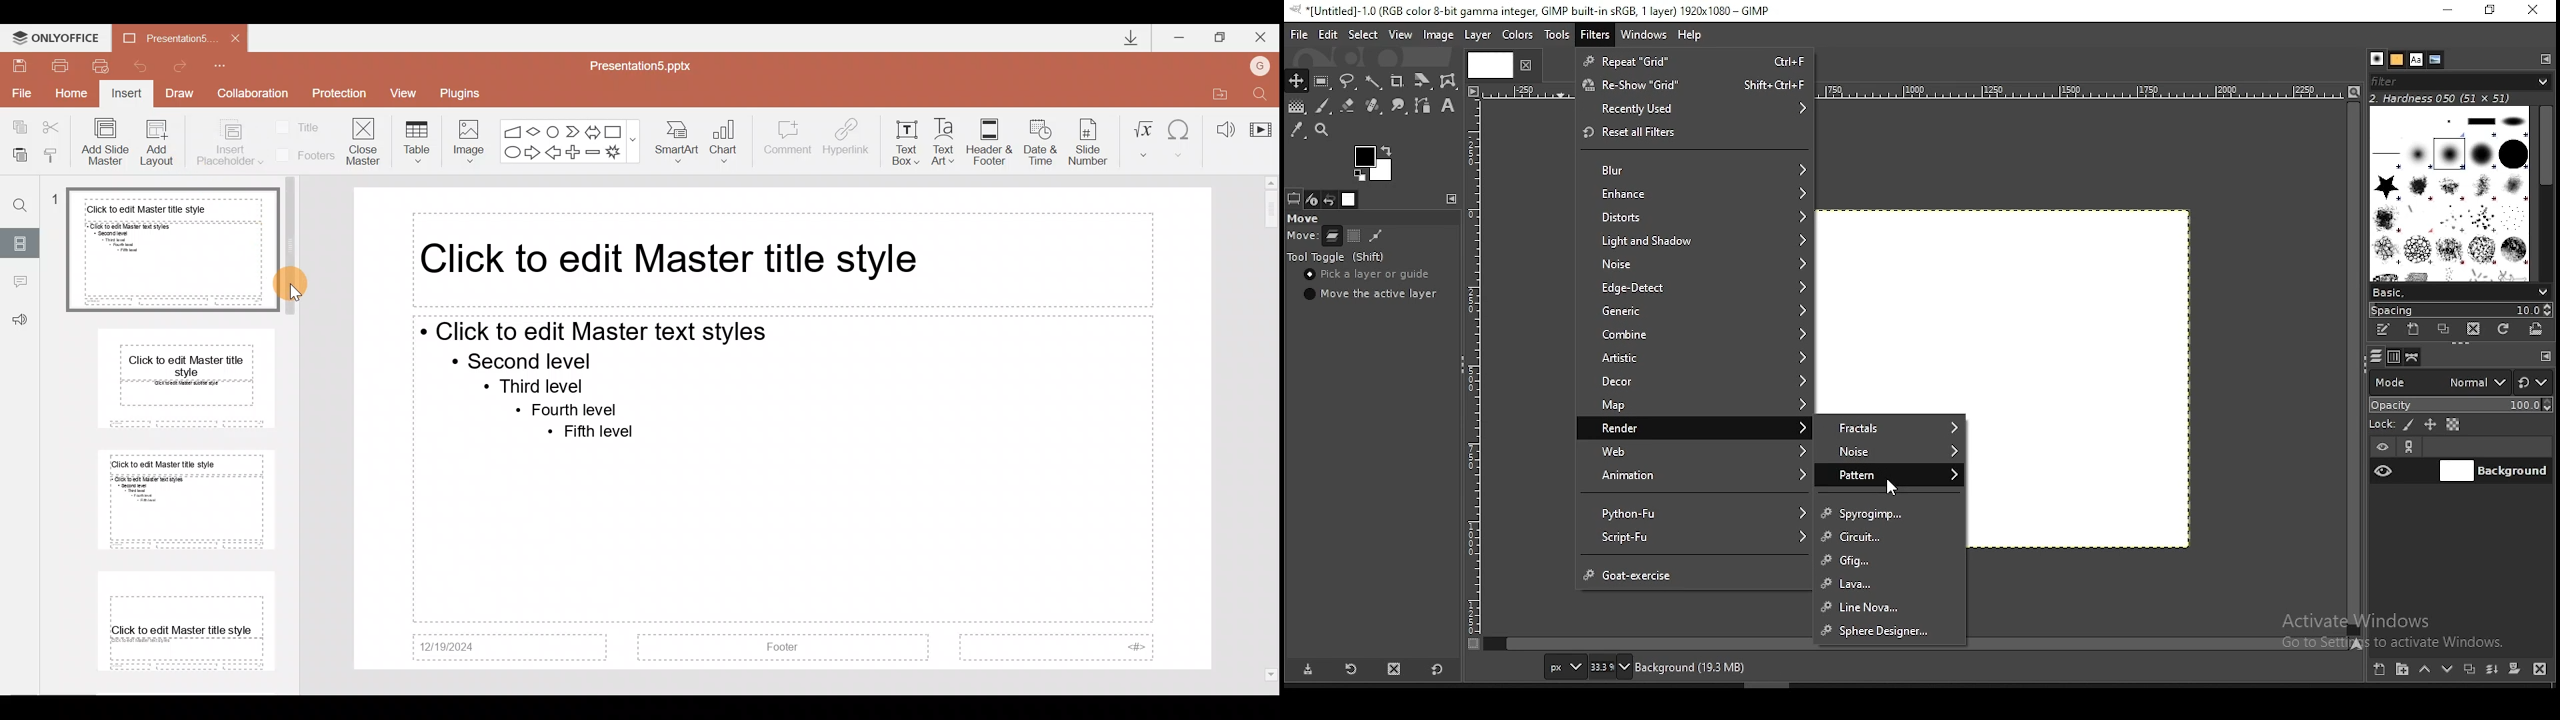  I want to click on move paths, so click(1375, 237).